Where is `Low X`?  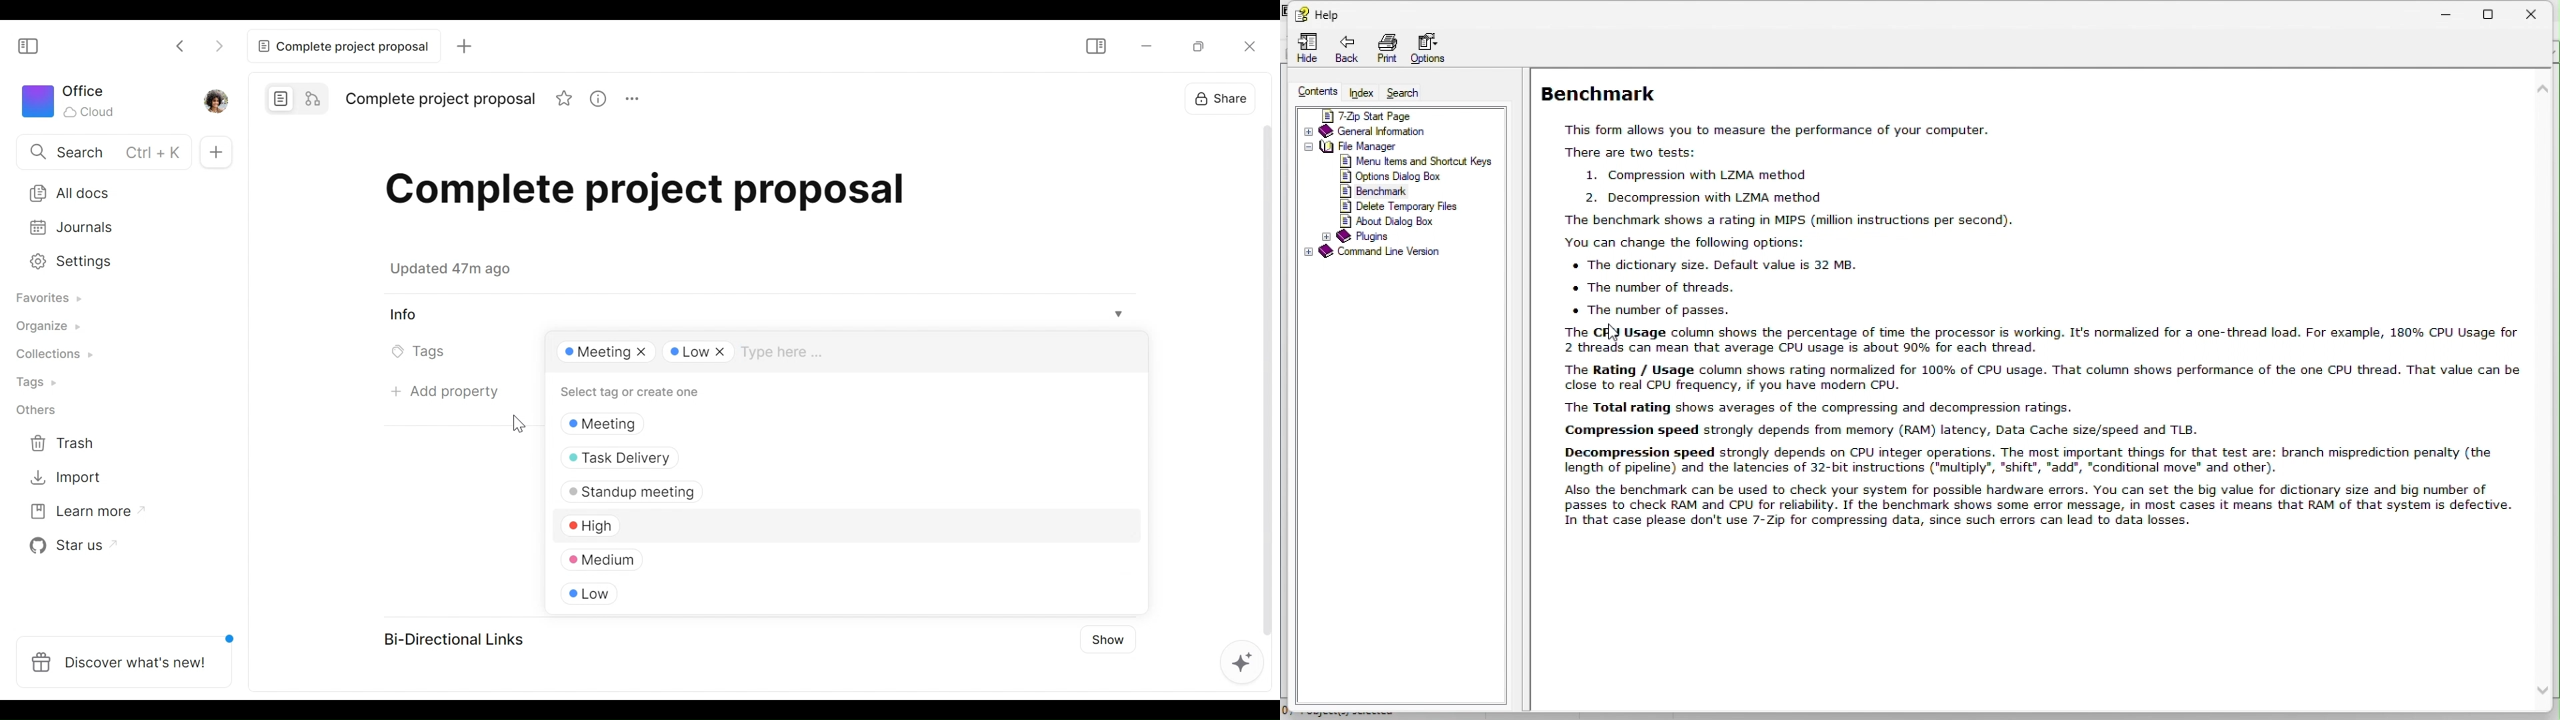
Low X is located at coordinates (699, 353).